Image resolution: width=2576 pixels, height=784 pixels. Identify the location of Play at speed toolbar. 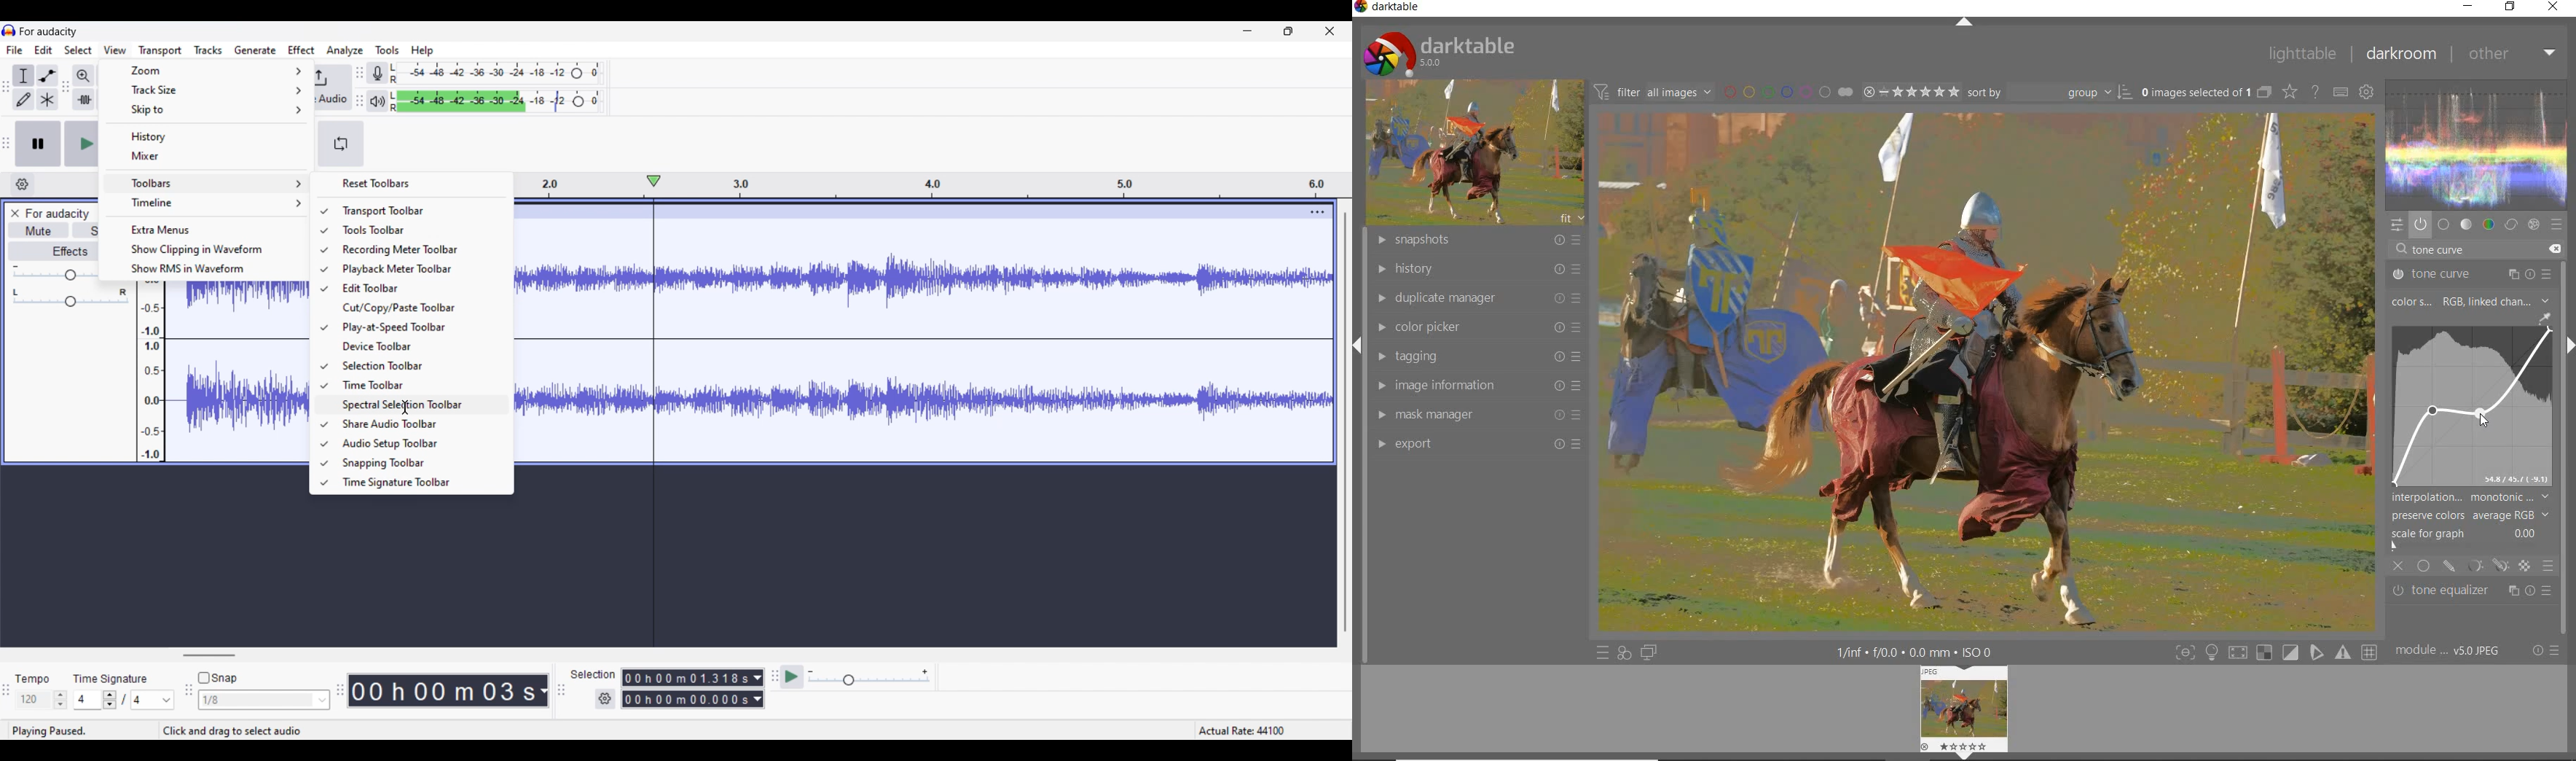
(419, 328).